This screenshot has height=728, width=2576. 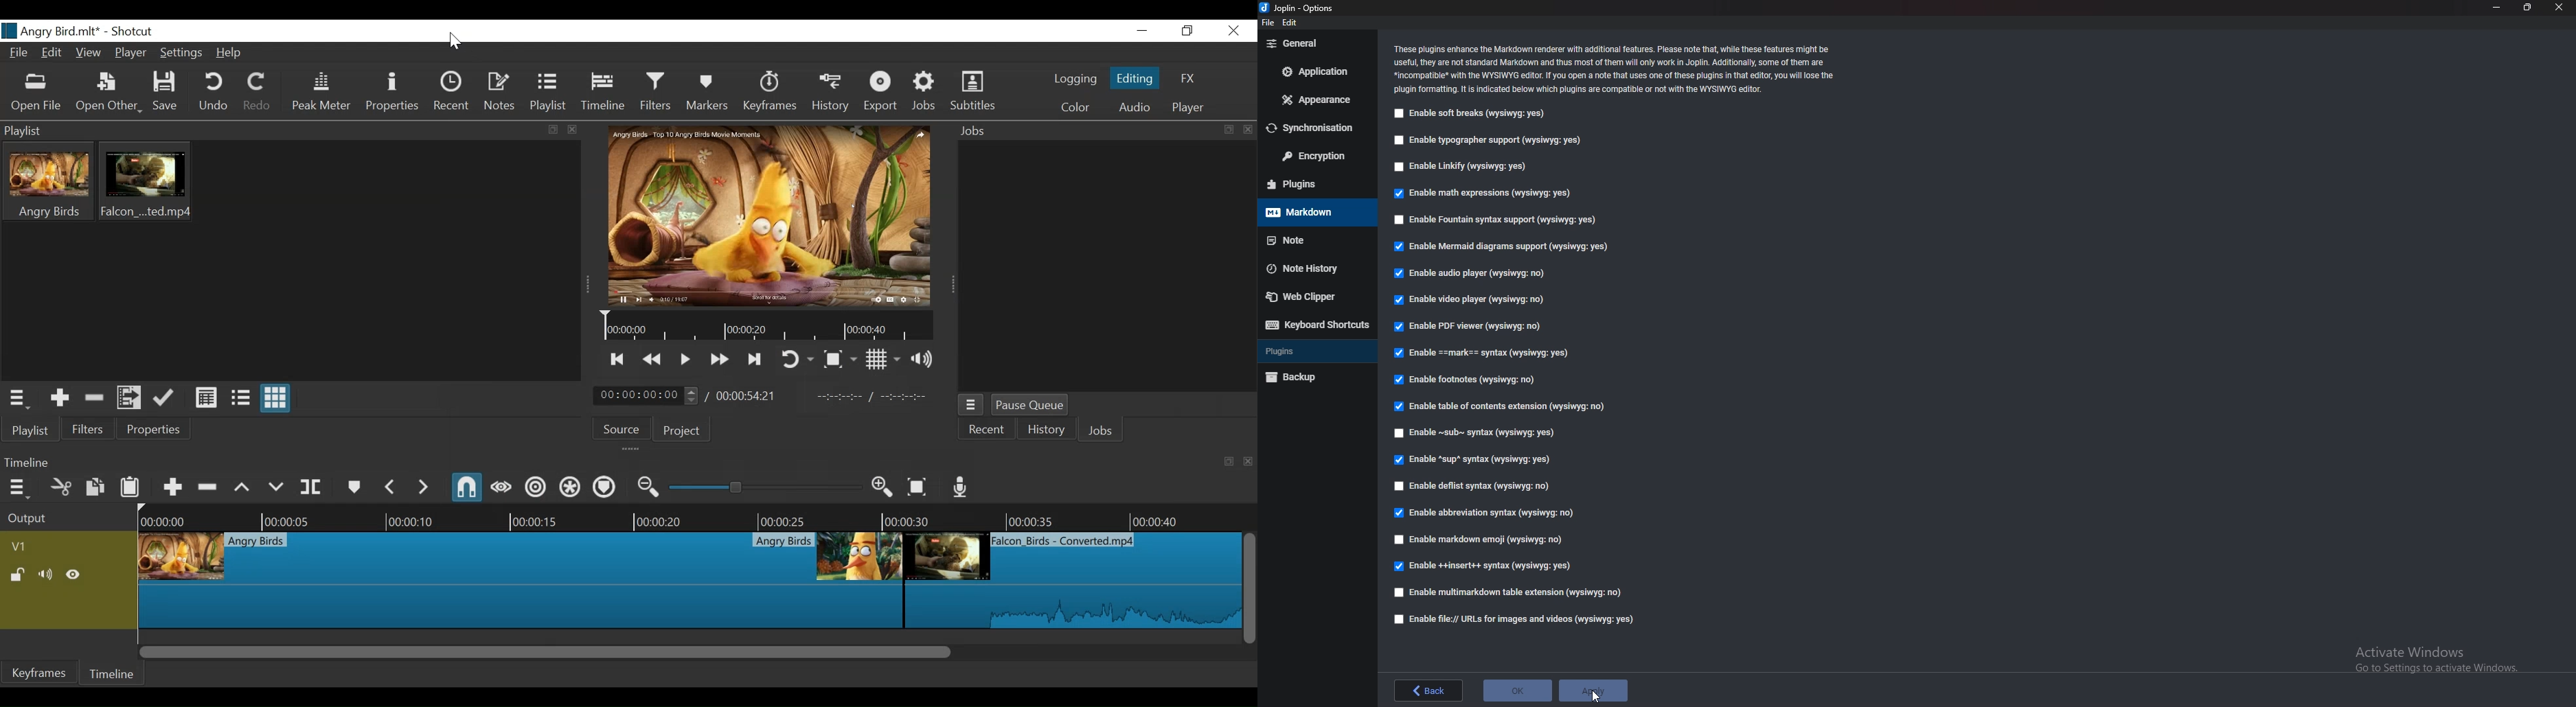 What do you see at coordinates (291, 130) in the screenshot?
I see `Playlist Panel` at bounding box center [291, 130].